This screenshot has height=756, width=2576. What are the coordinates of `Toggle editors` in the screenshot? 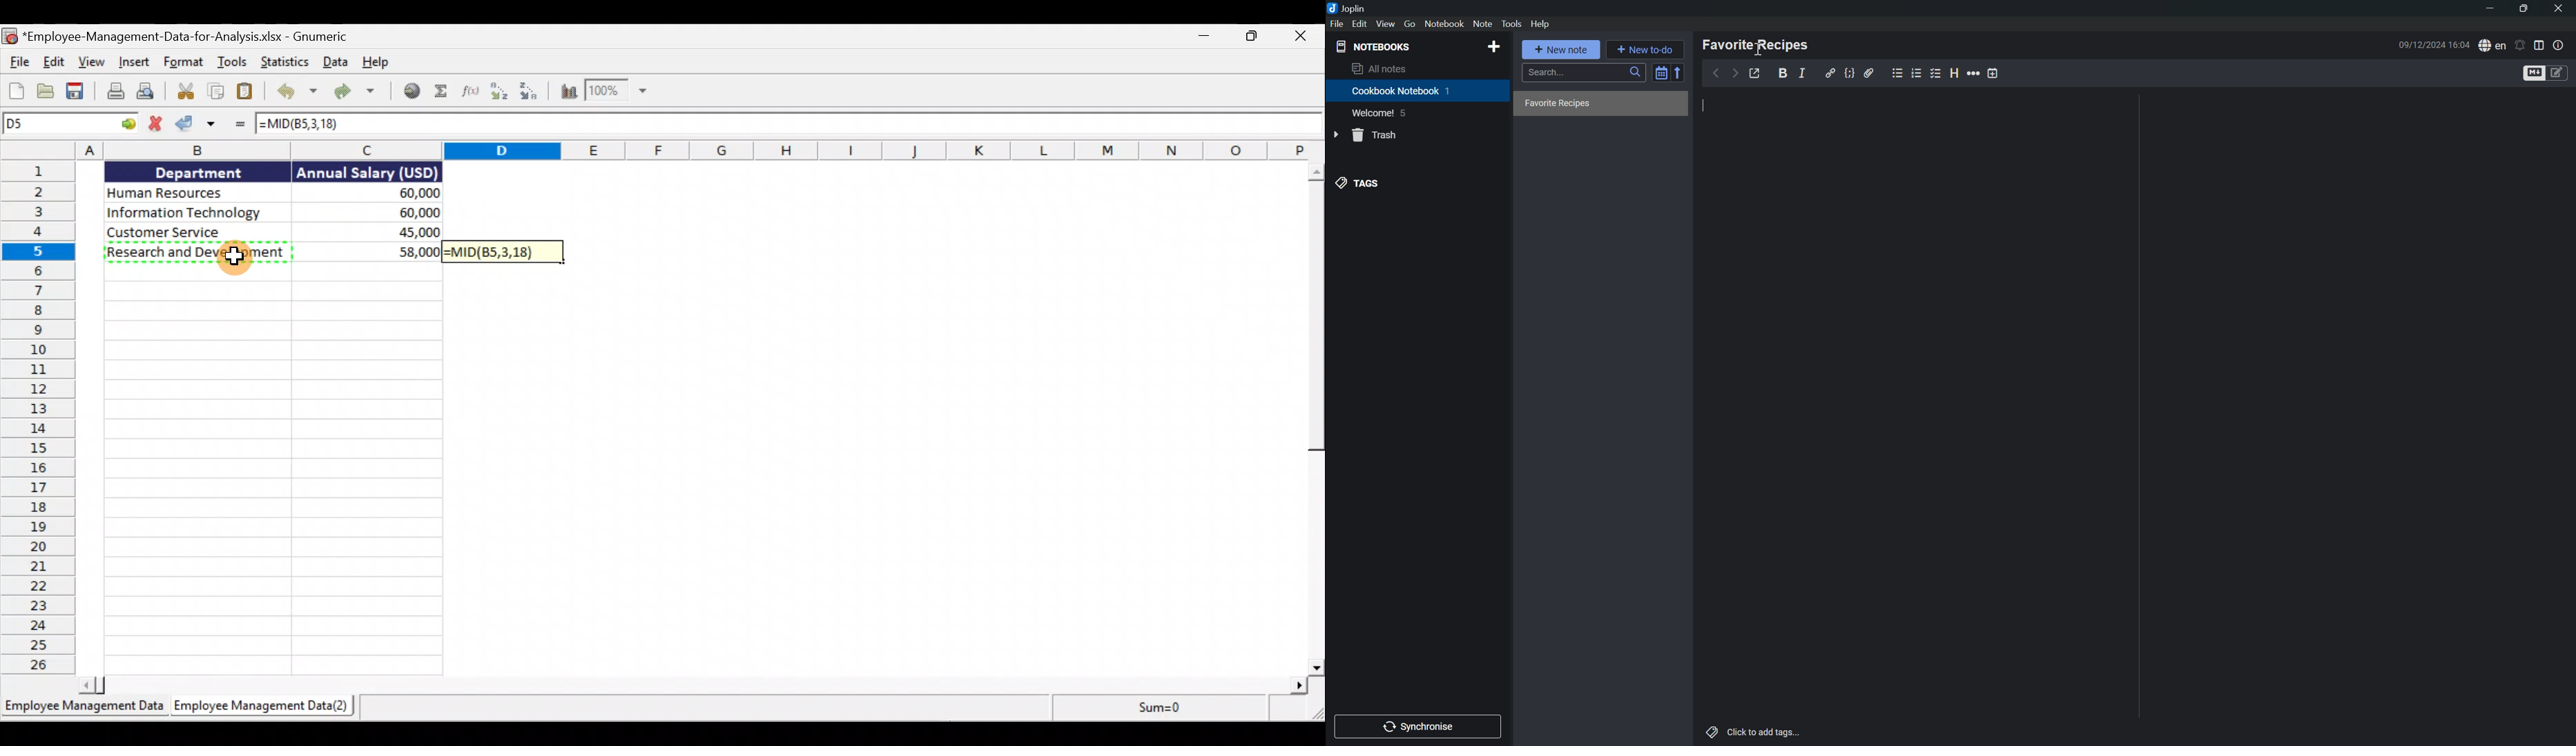 It's located at (2548, 72).